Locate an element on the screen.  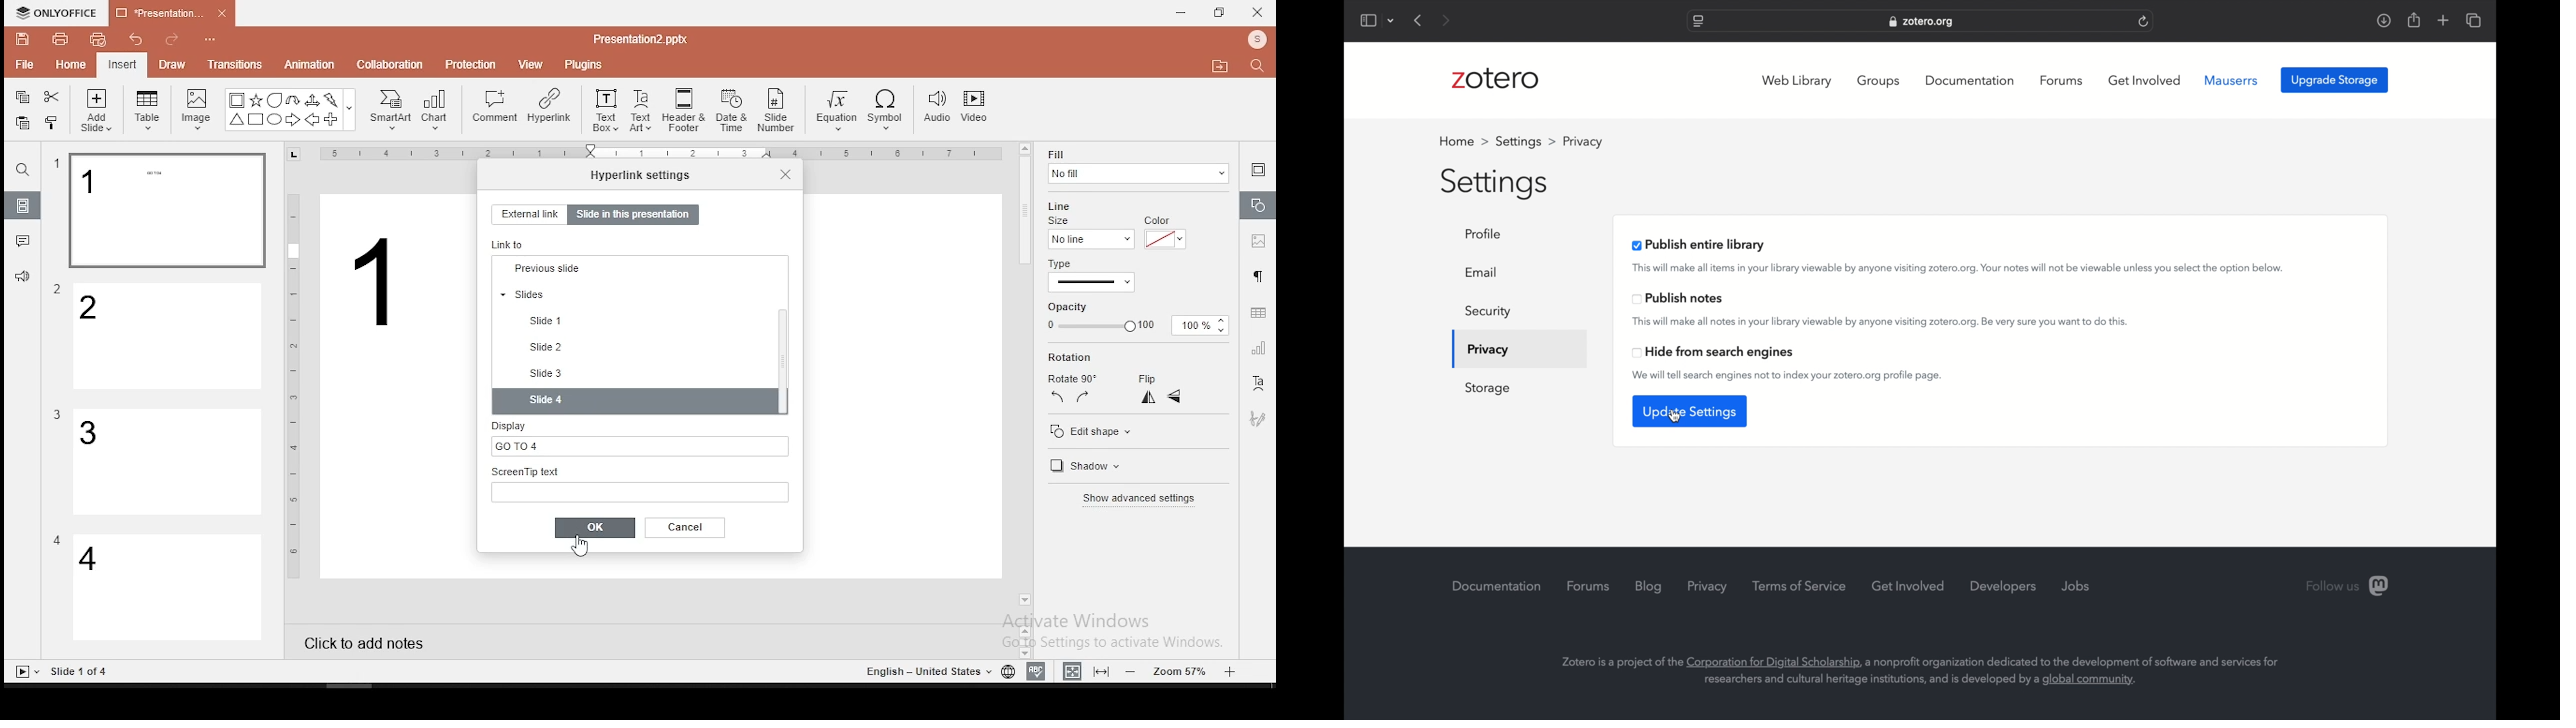
paragraph settings is located at coordinates (1256, 274).